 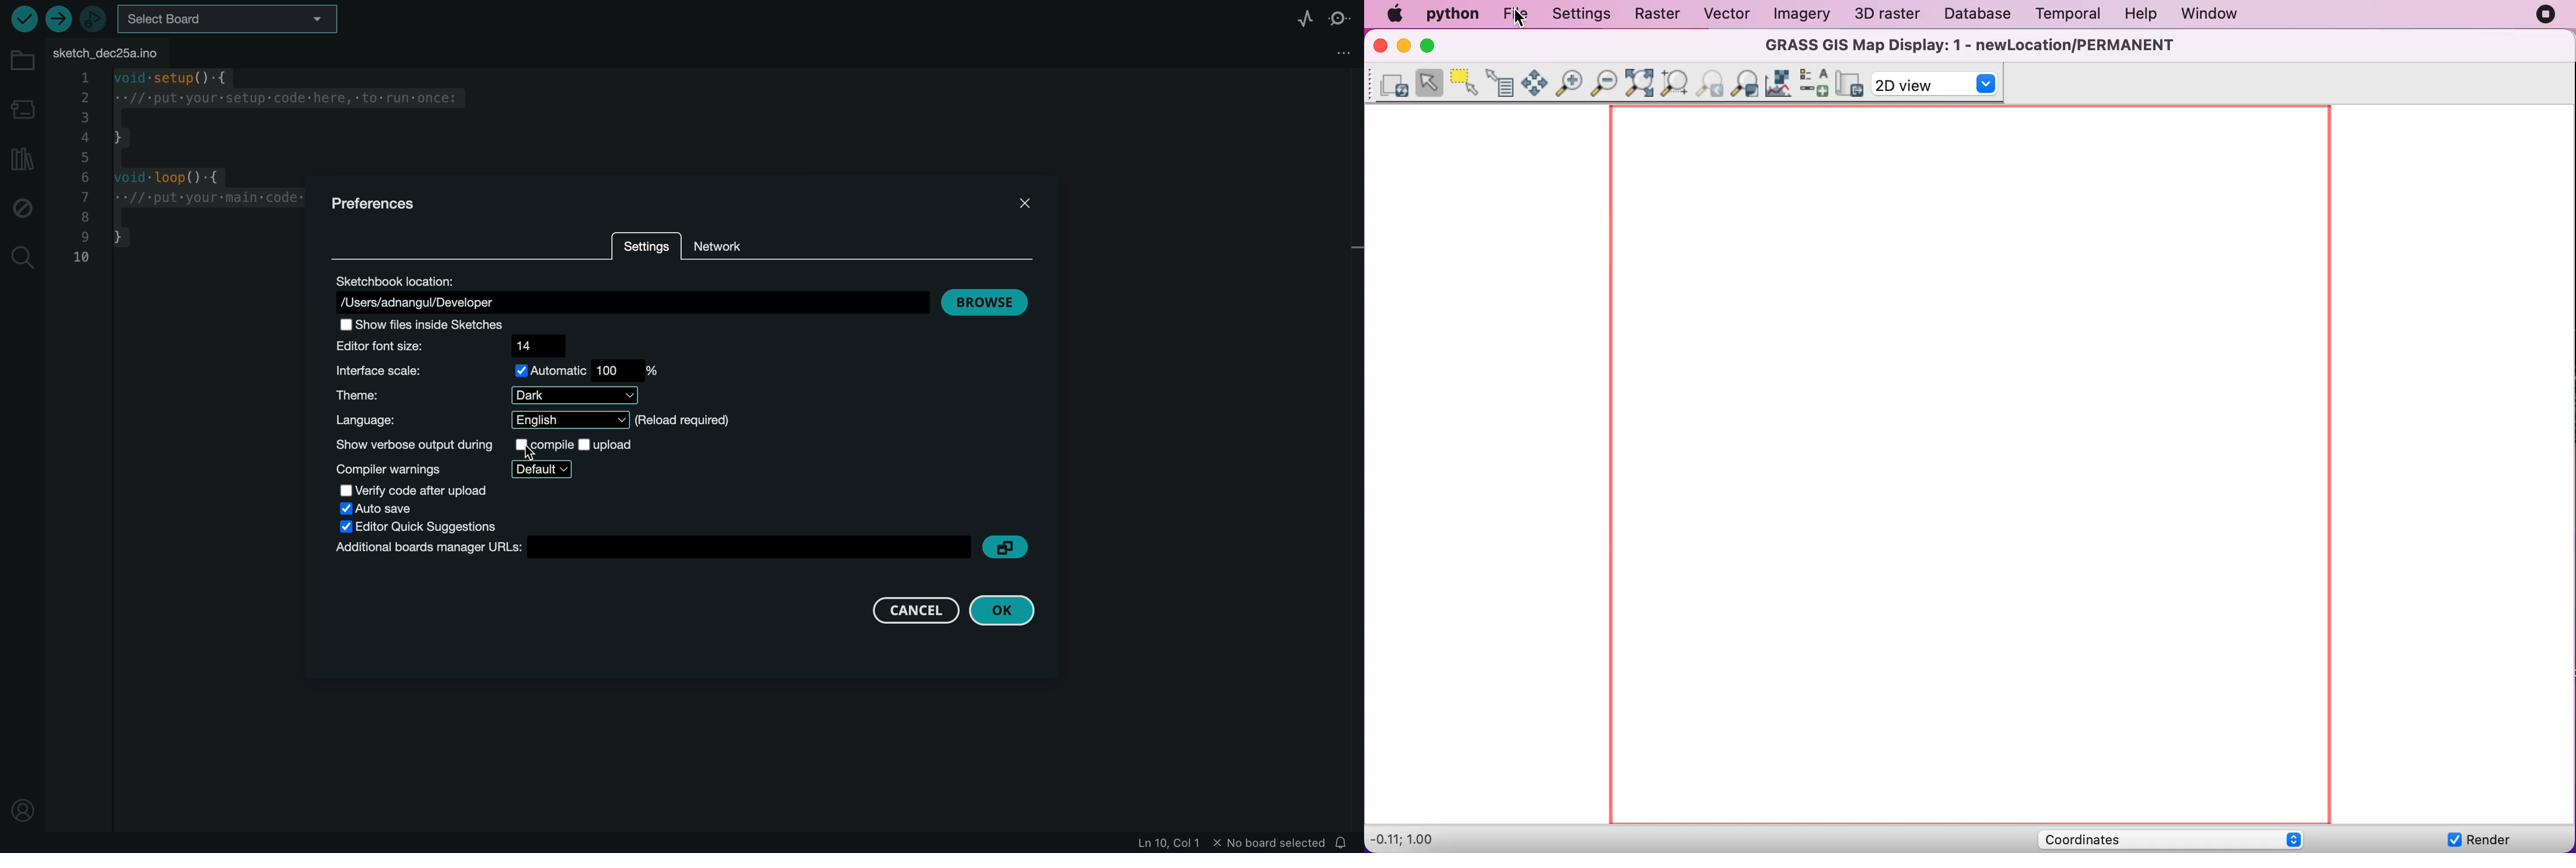 I want to click on cancel, so click(x=912, y=608).